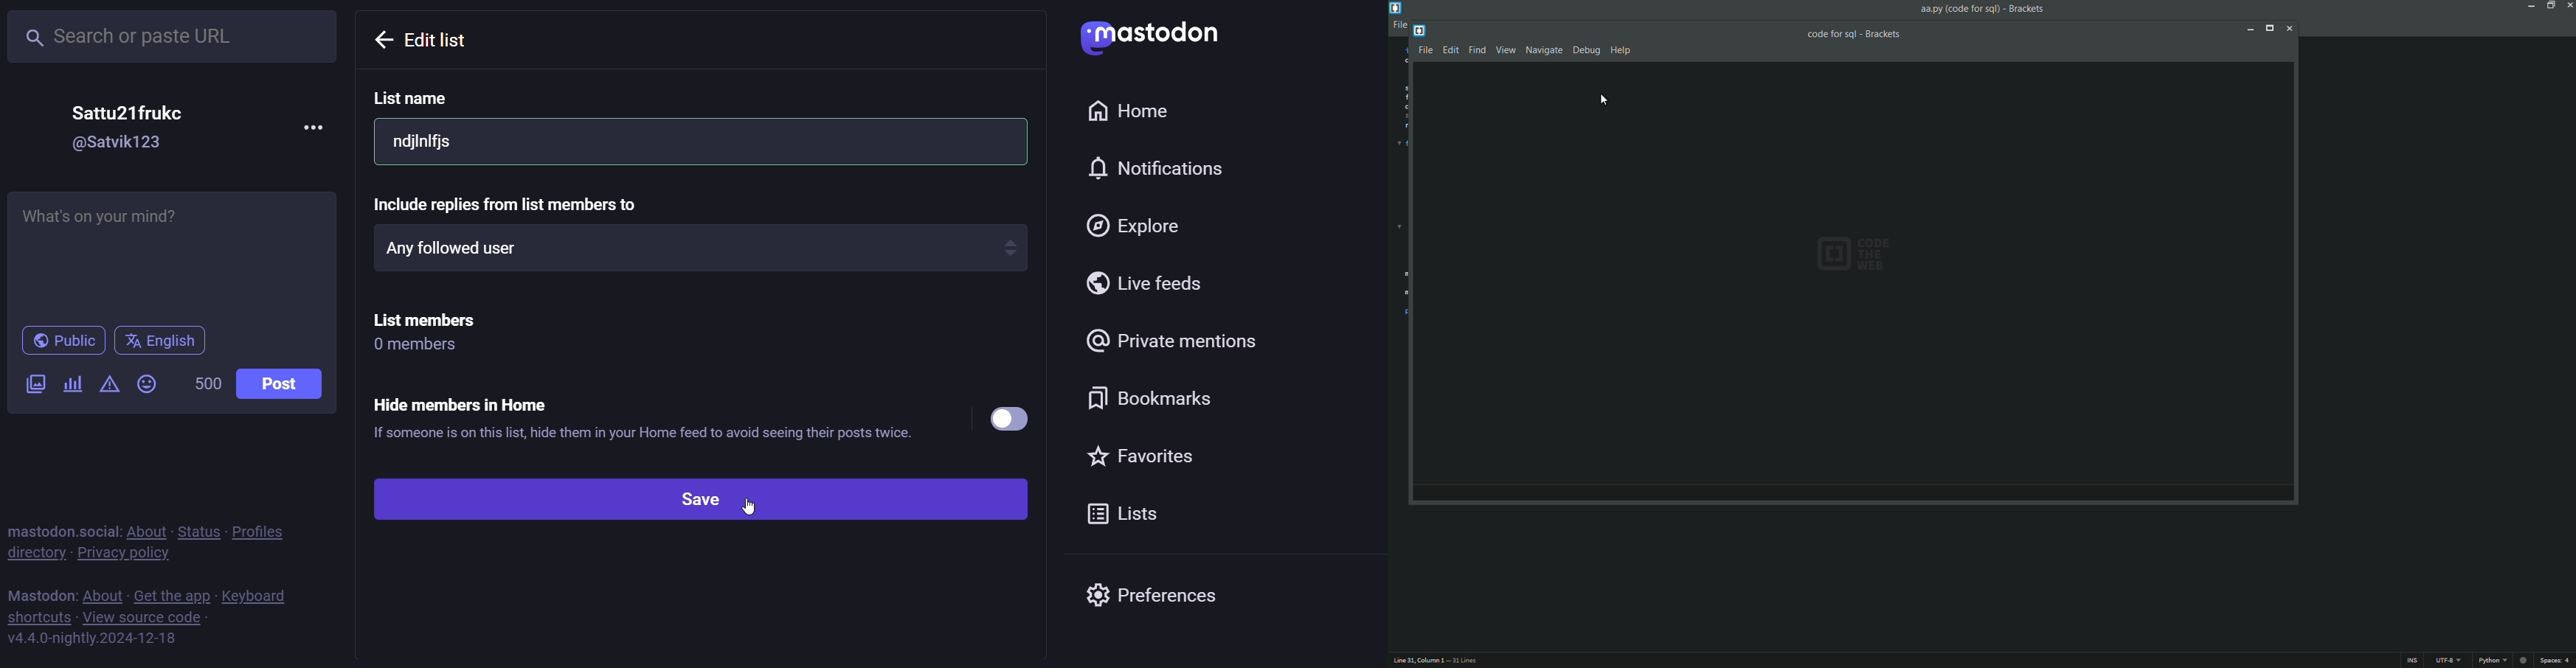  Describe the element at coordinates (128, 554) in the screenshot. I see `private policy` at that location.